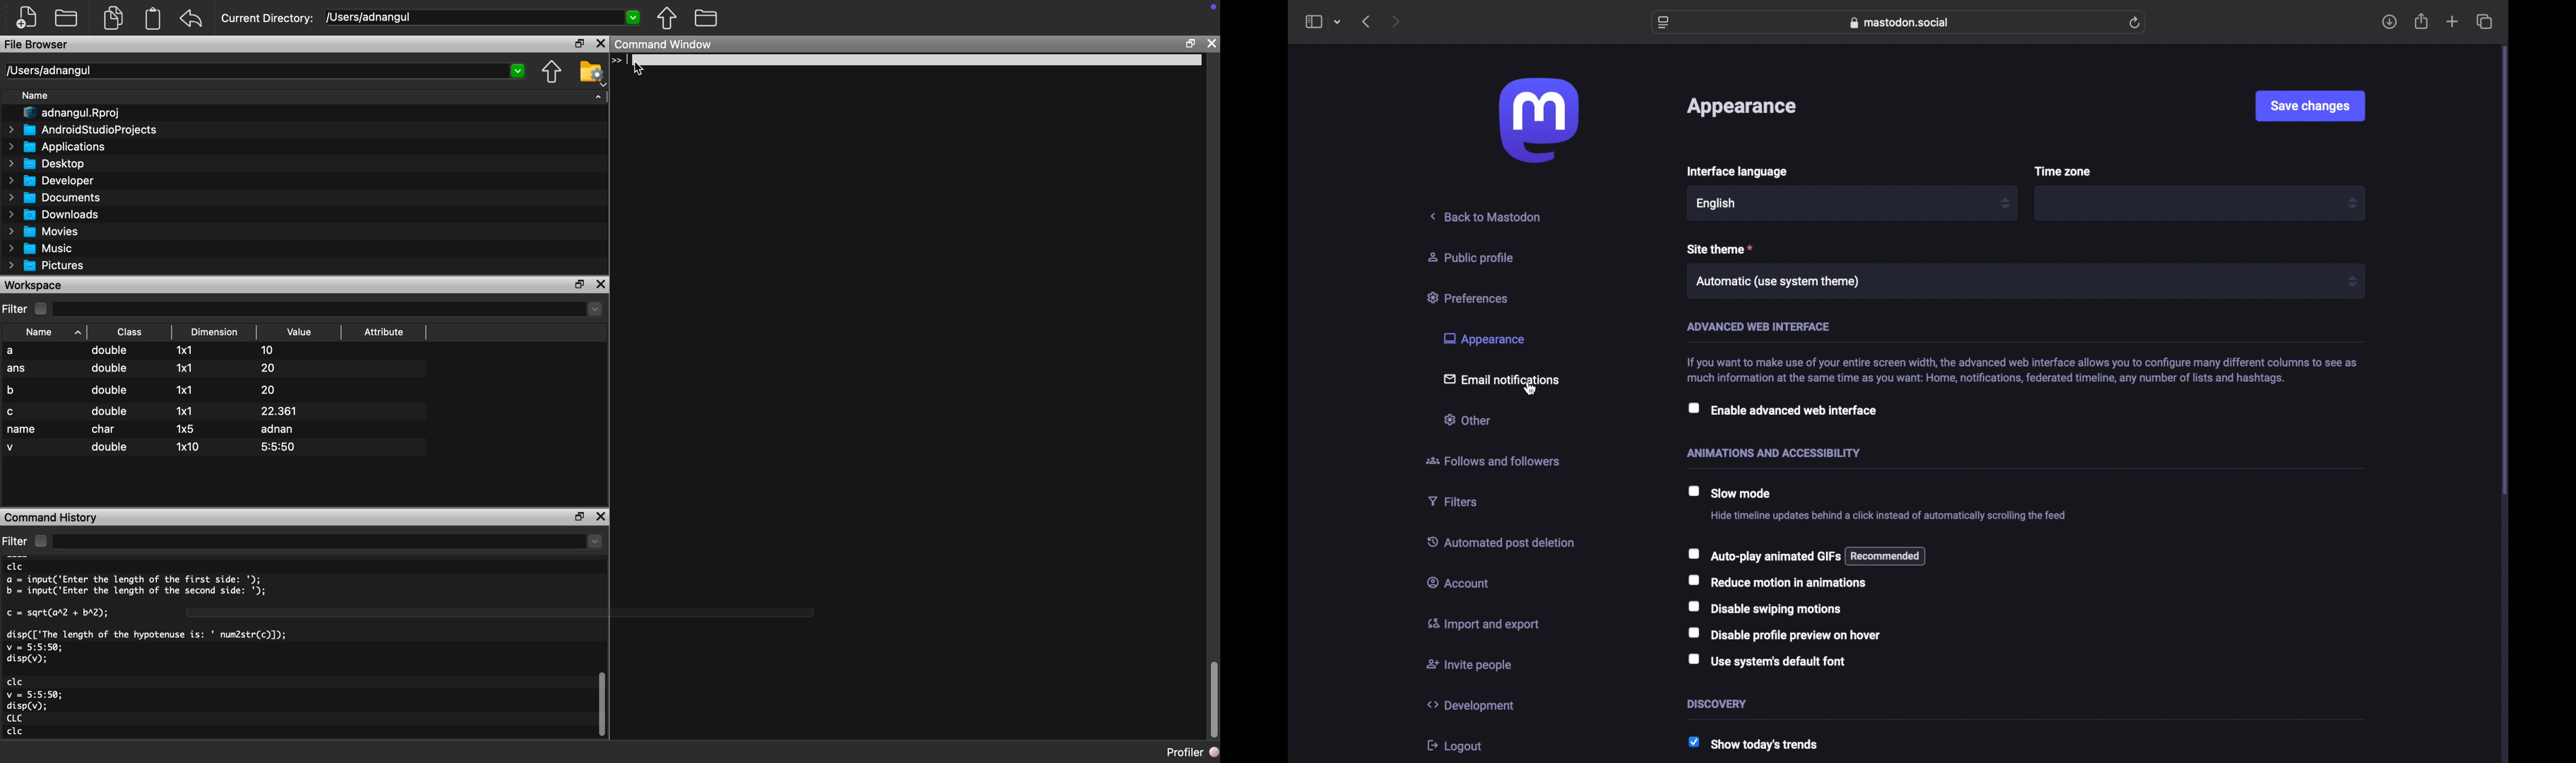 Image resolution: width=2576 pixels, height=784 pixels. What do you see at coordinates (1778, 281) in the screenshot?
I see `automatic` at bounding box center [1778, 281].